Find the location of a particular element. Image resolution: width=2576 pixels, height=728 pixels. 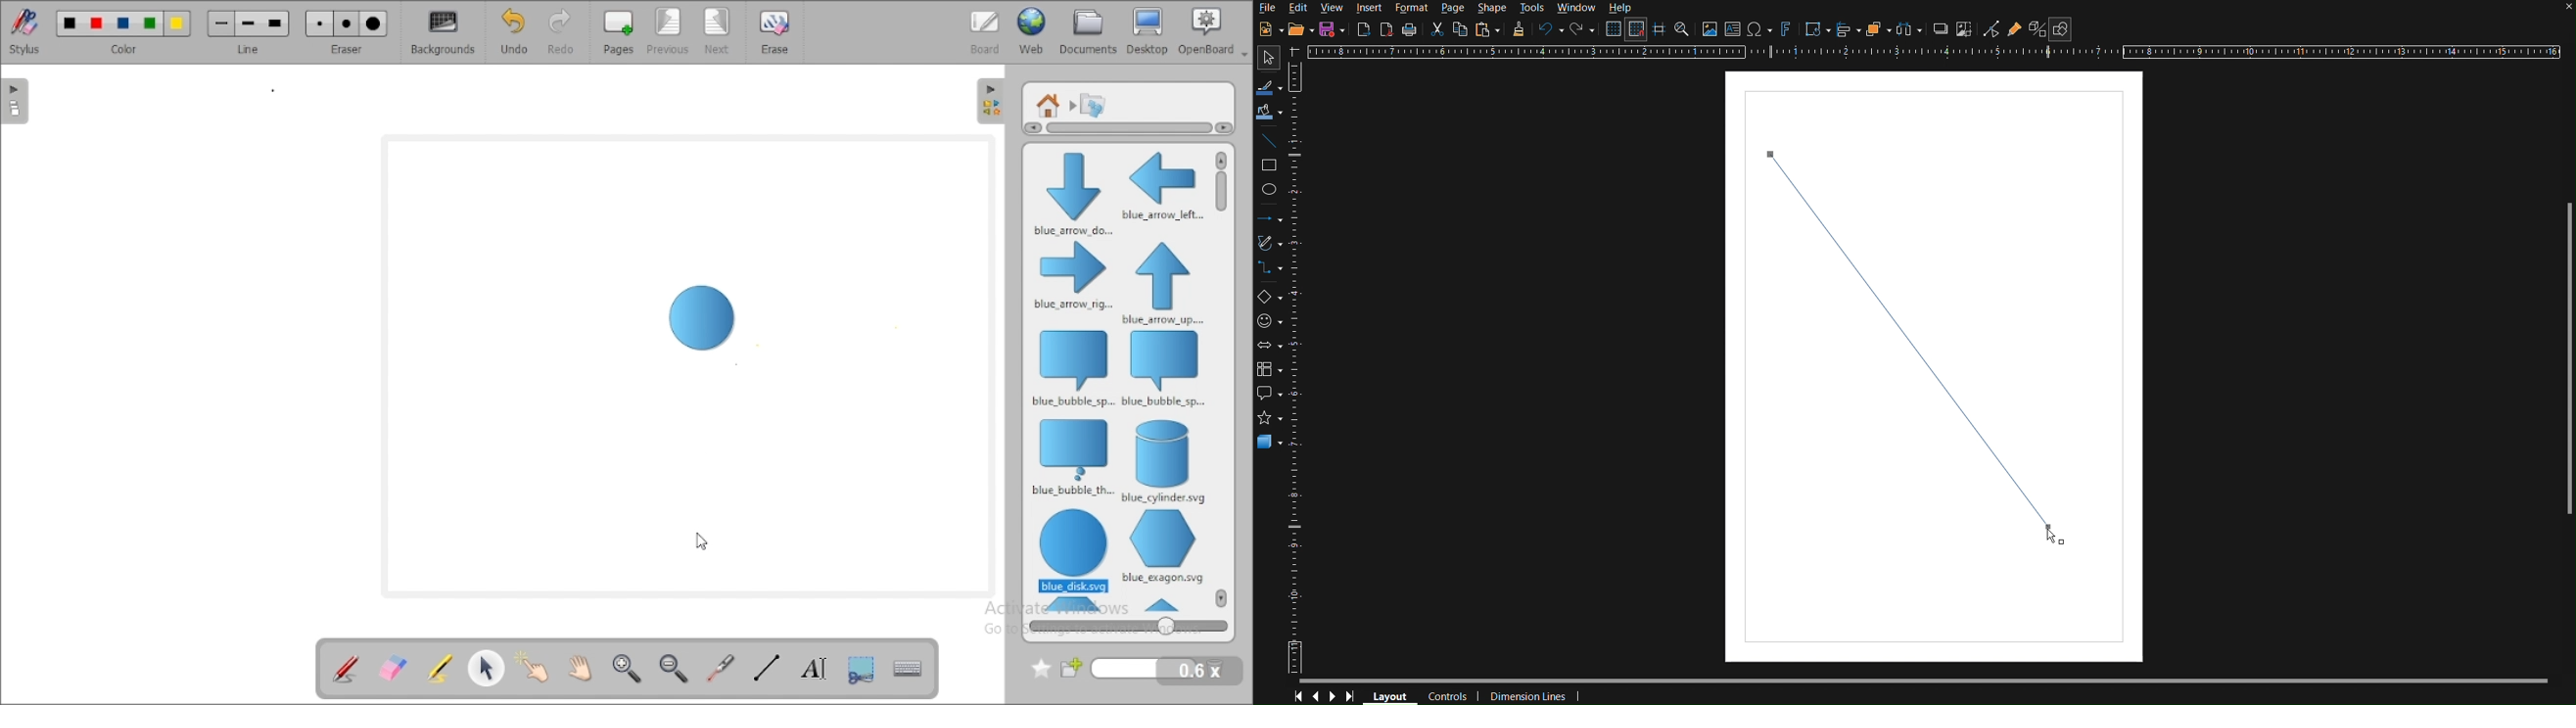

Format is located at coordinates (1409, 8).